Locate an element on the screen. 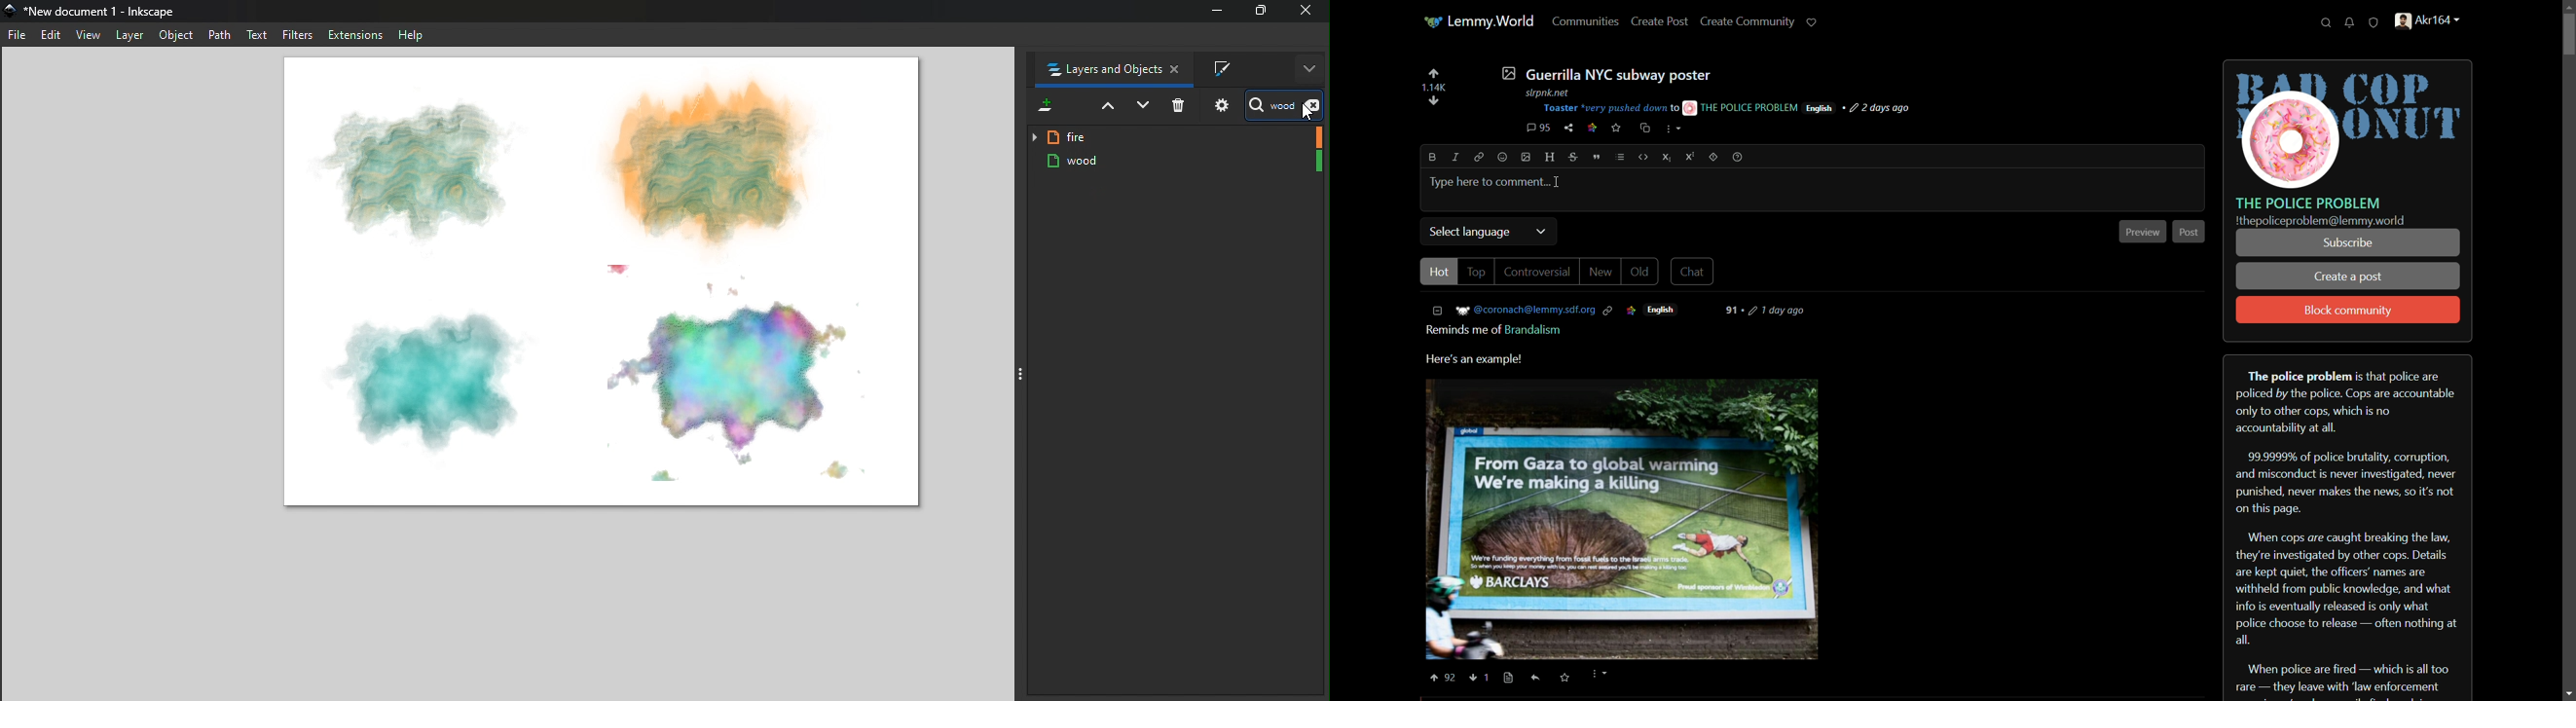  upvote is located at coordinates (1433, 73).